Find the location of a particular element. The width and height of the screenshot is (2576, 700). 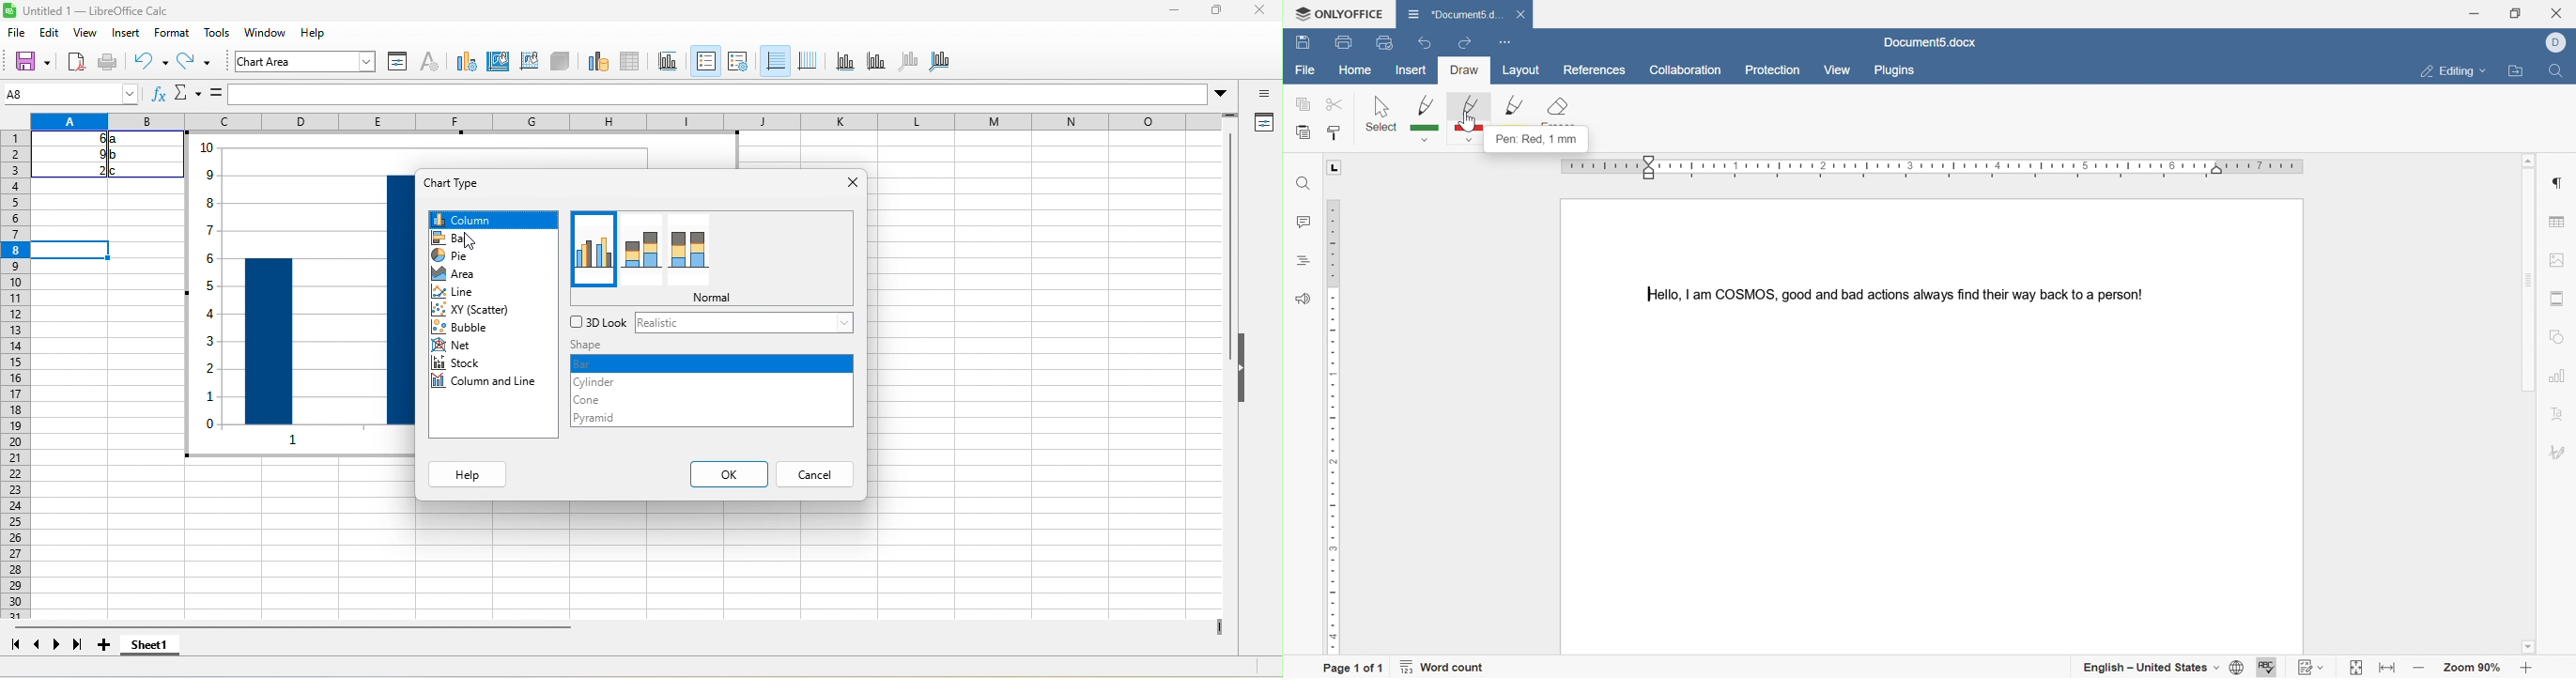

character is located at coordinates (431, 63).